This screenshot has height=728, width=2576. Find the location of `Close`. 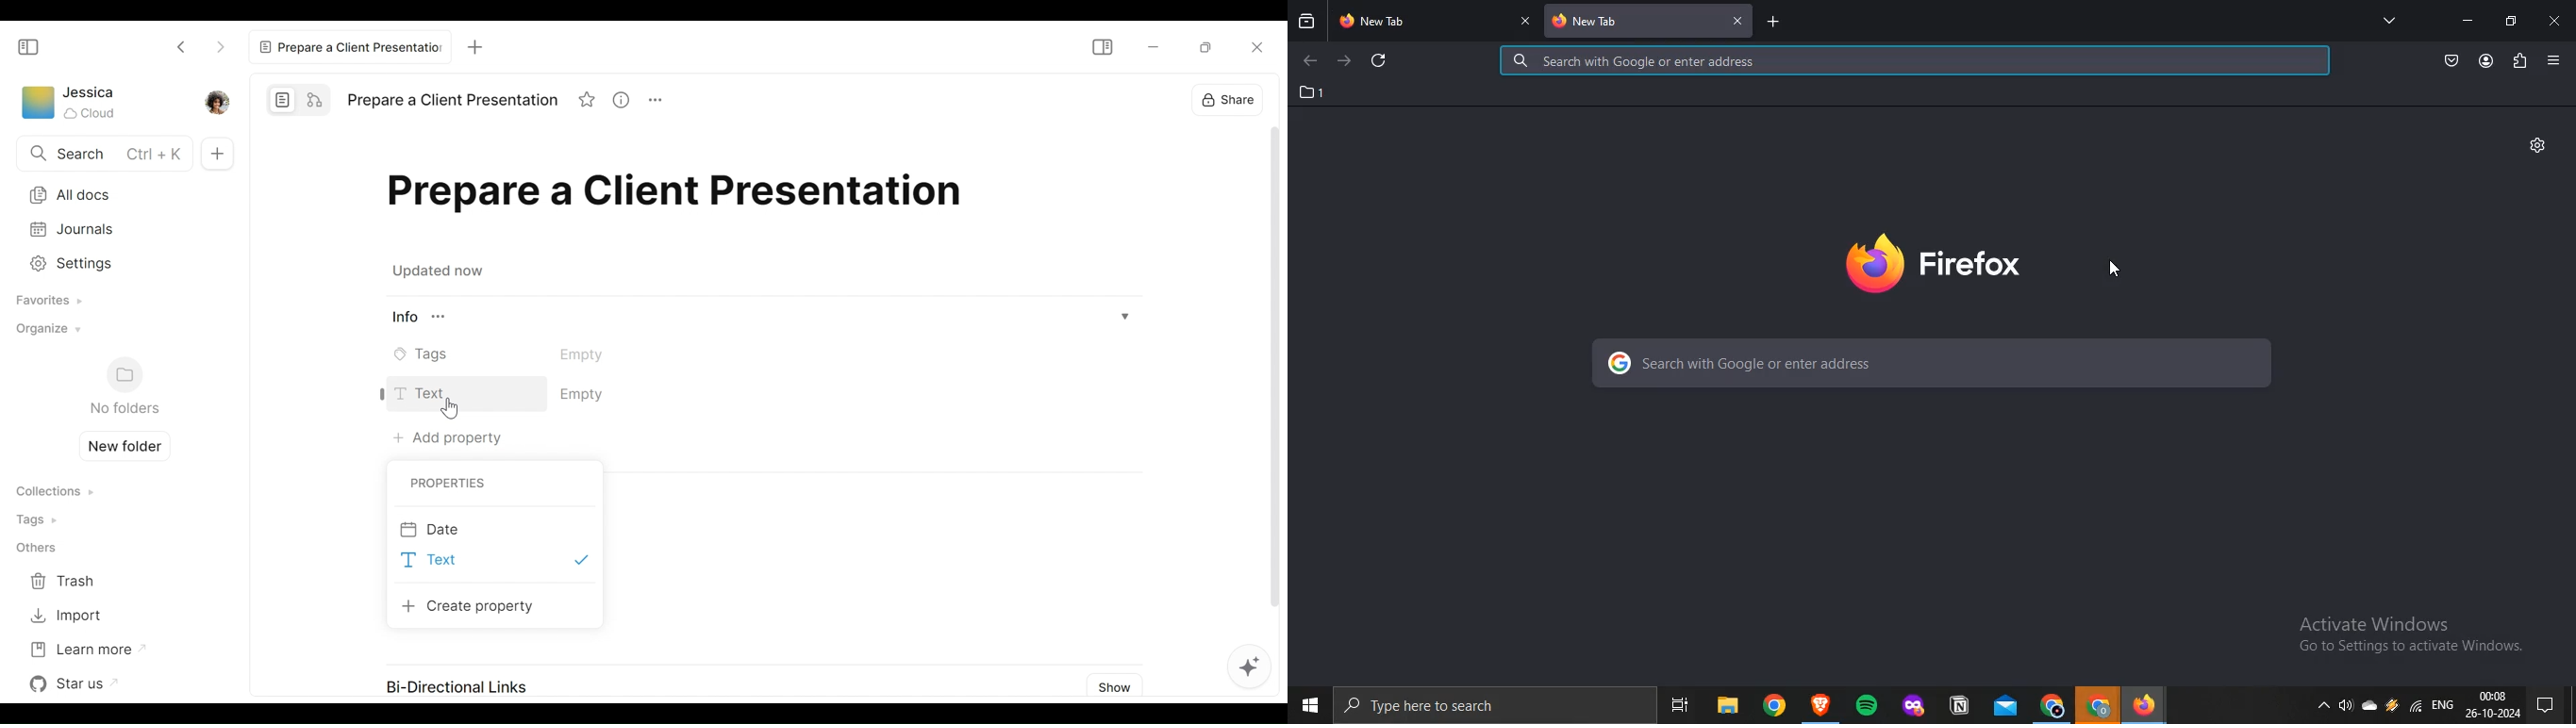

Close is located at coordinates (1257, 51).